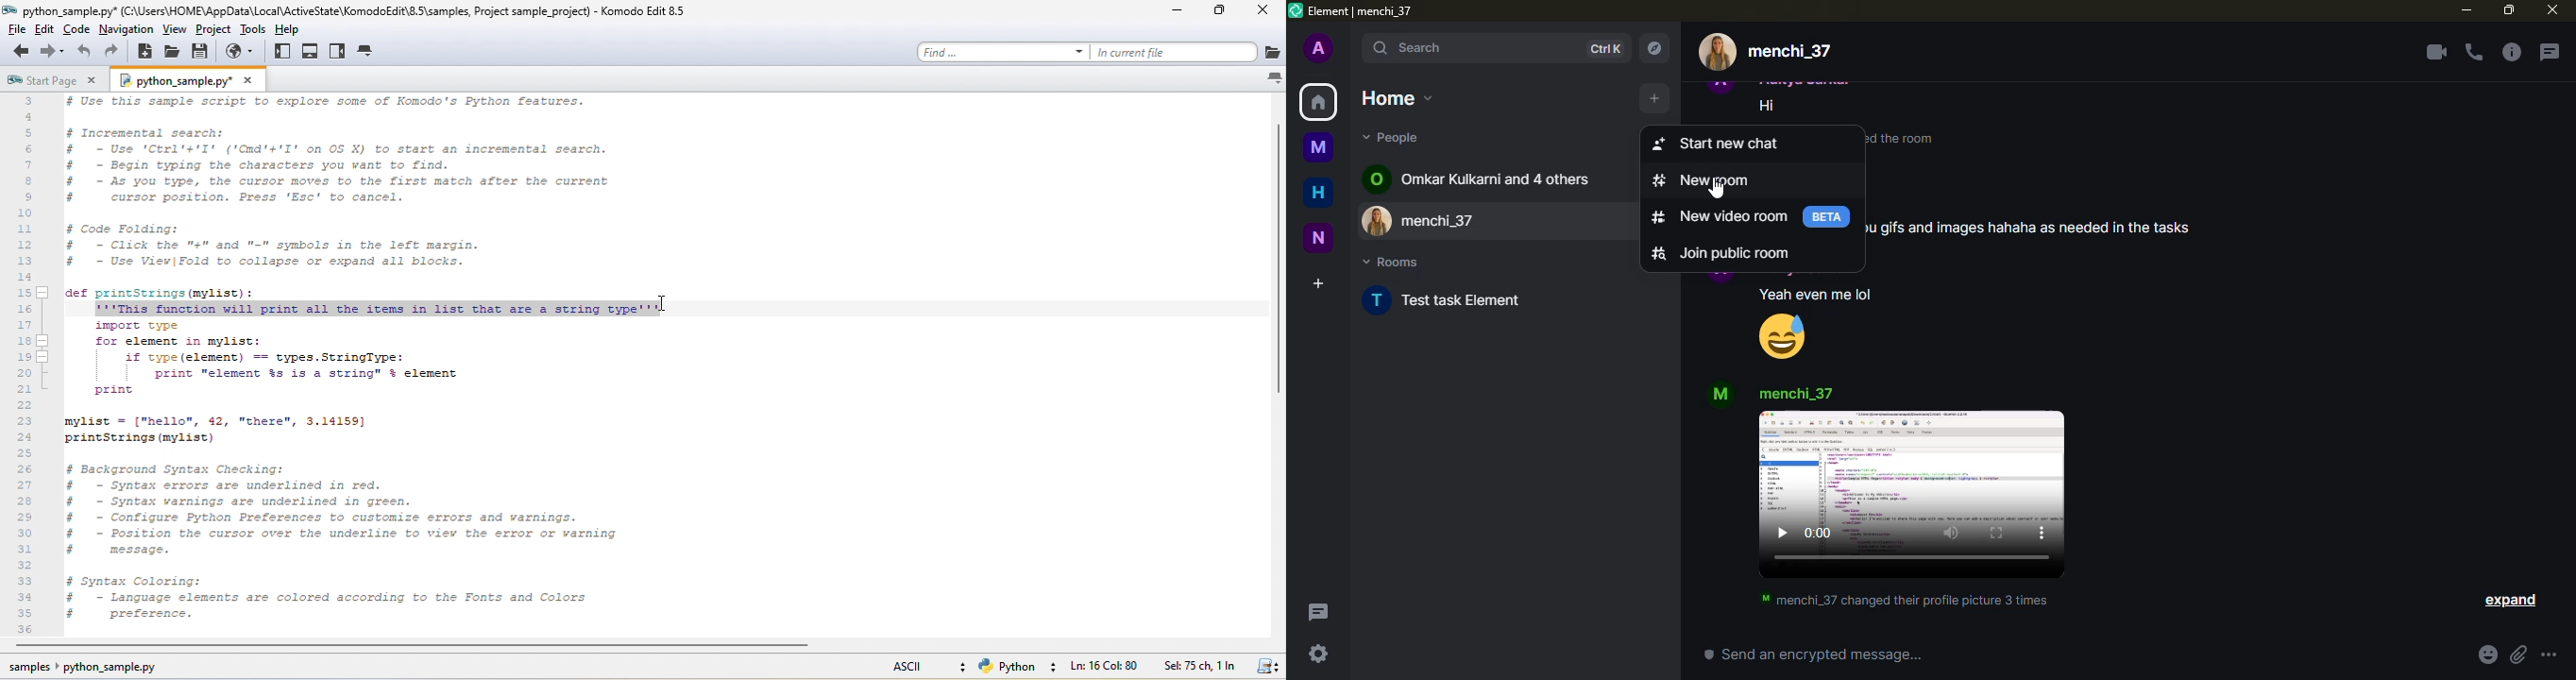  I want to click on Profile initials, so click(1376, 178).